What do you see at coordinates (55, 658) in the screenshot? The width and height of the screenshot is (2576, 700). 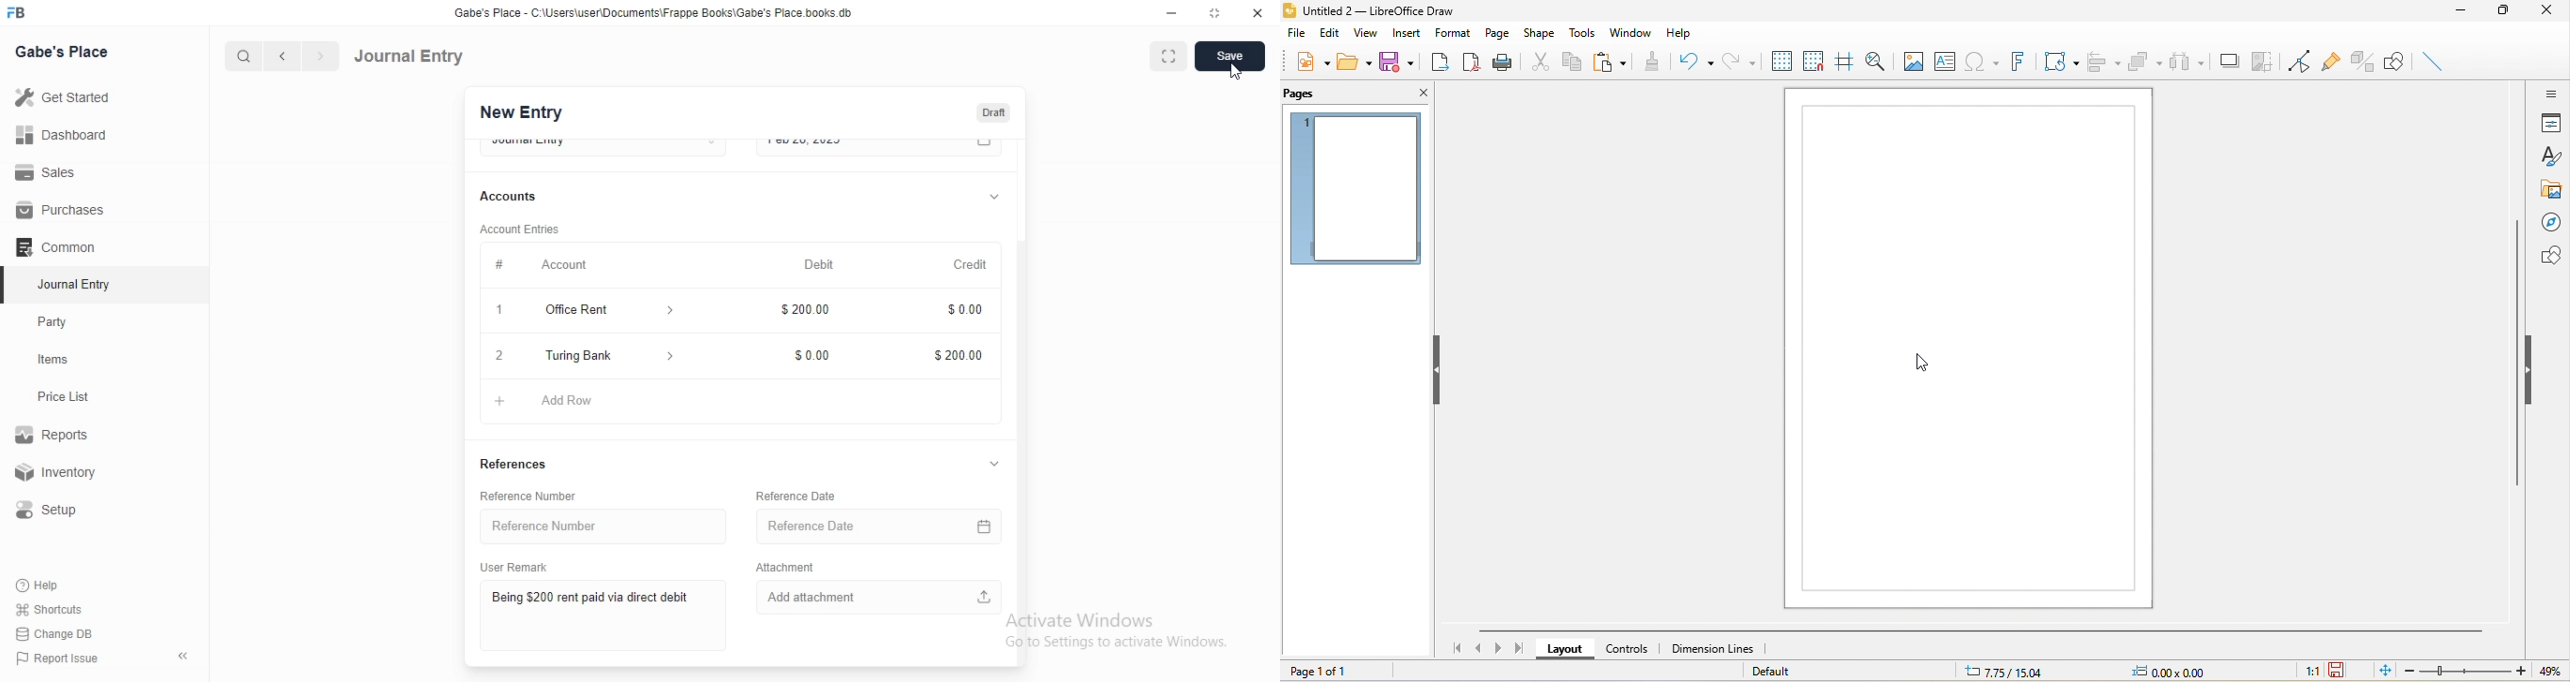 I see `‘Report Issue` at bounding box center [55, 658].